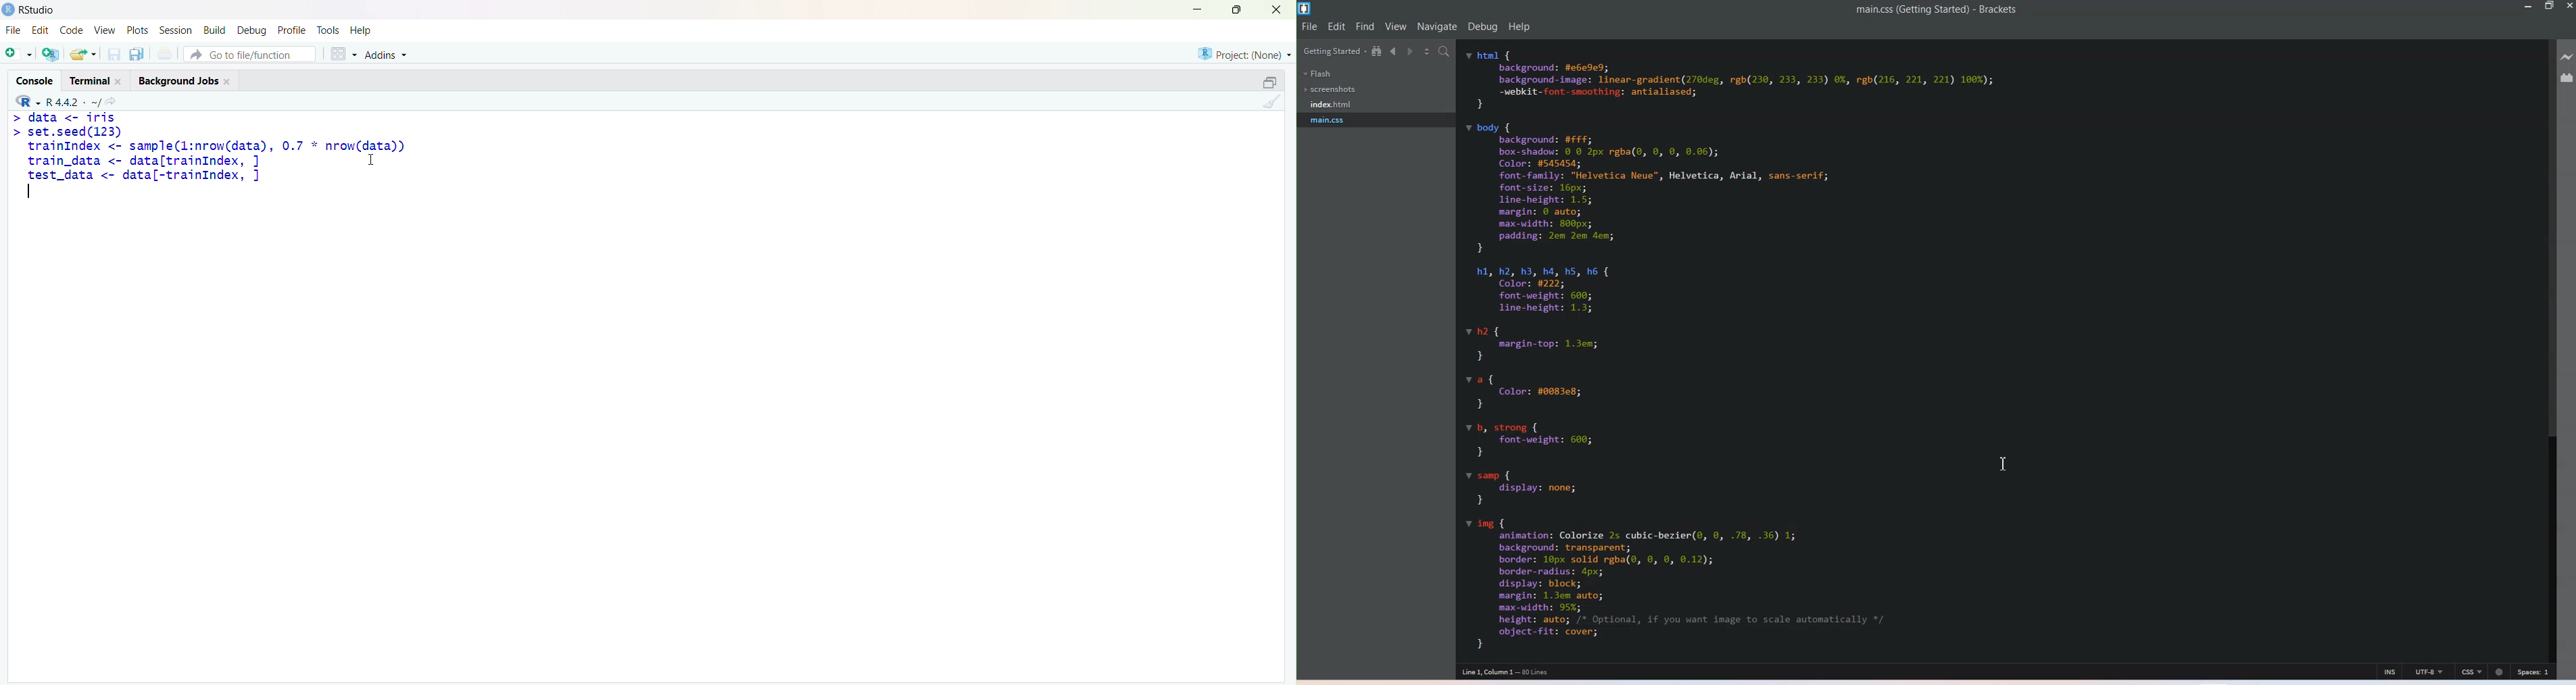  What do you see at coordinates (37, 78) in the screenshot?
I see `Console` at bounding box center [37, 78].